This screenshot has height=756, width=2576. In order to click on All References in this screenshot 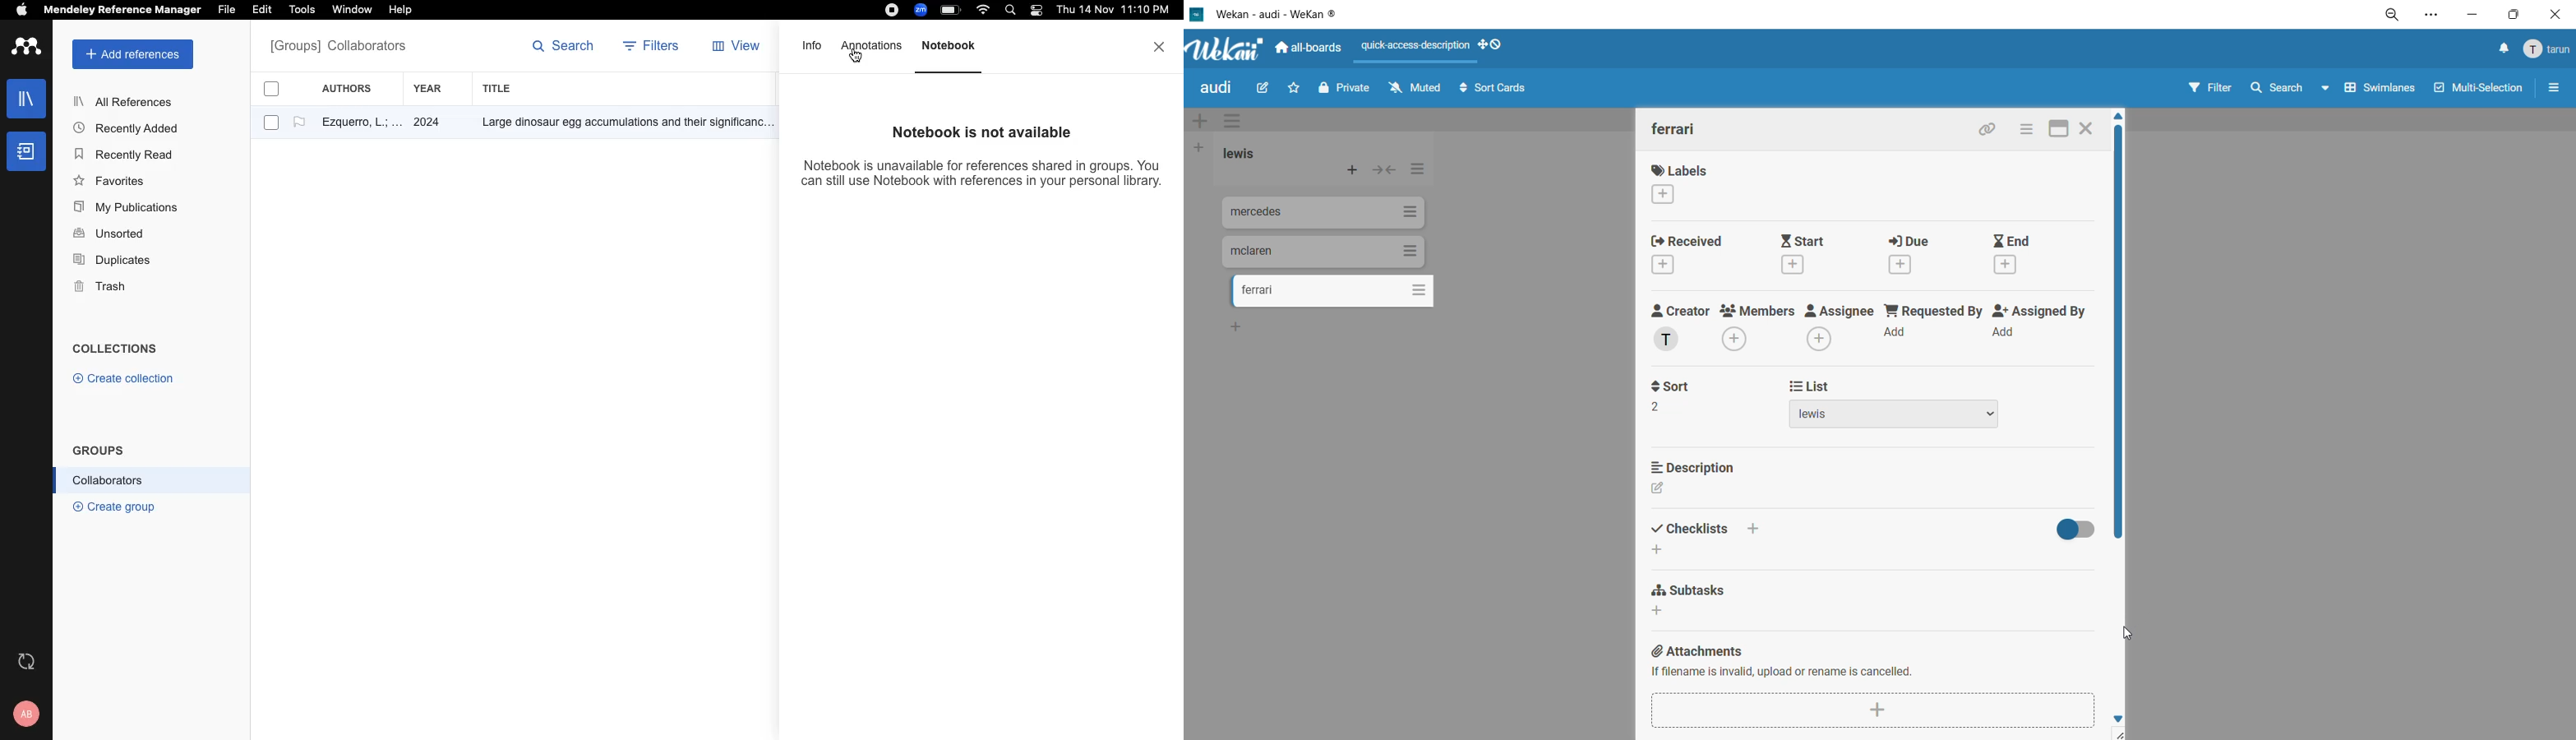, I will do `click(126, 101)`.